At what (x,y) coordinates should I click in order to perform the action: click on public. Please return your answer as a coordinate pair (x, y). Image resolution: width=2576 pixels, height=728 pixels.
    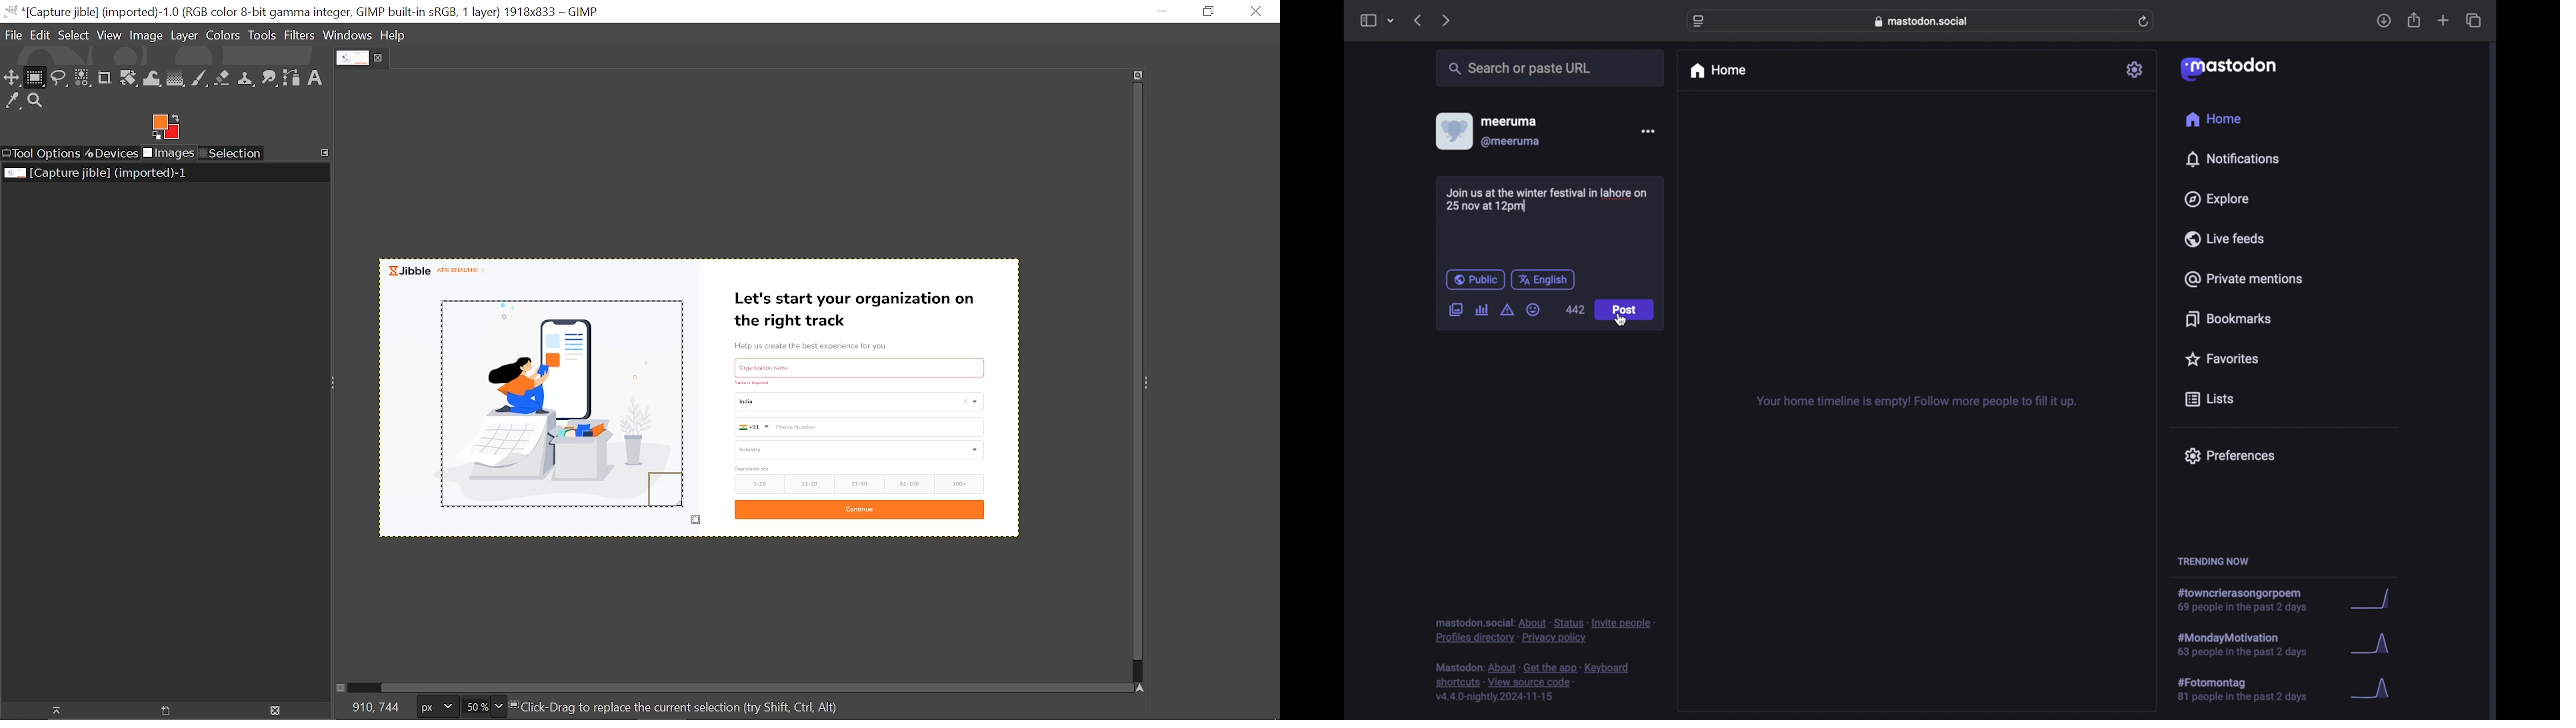
    Looking at the image, I should click on (1475, 279).